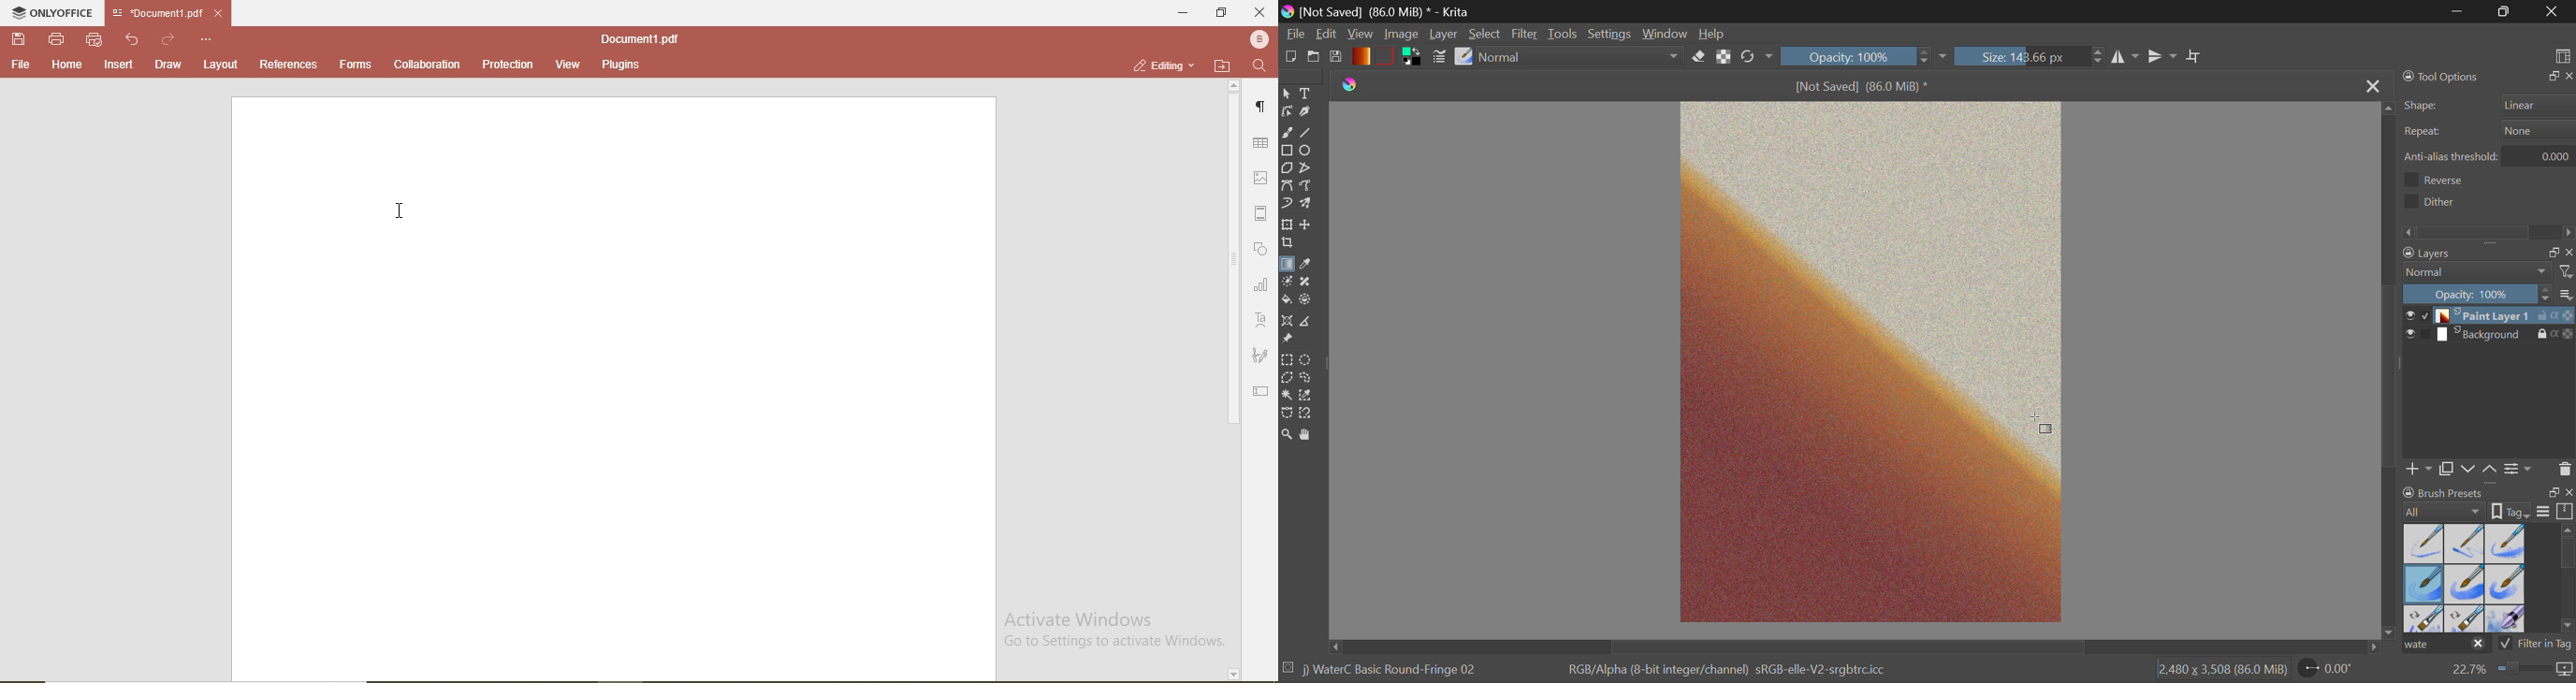  Describe the element at coordinates (1309, 397) in the screenshot. I see `Same Color Selection` at that location.